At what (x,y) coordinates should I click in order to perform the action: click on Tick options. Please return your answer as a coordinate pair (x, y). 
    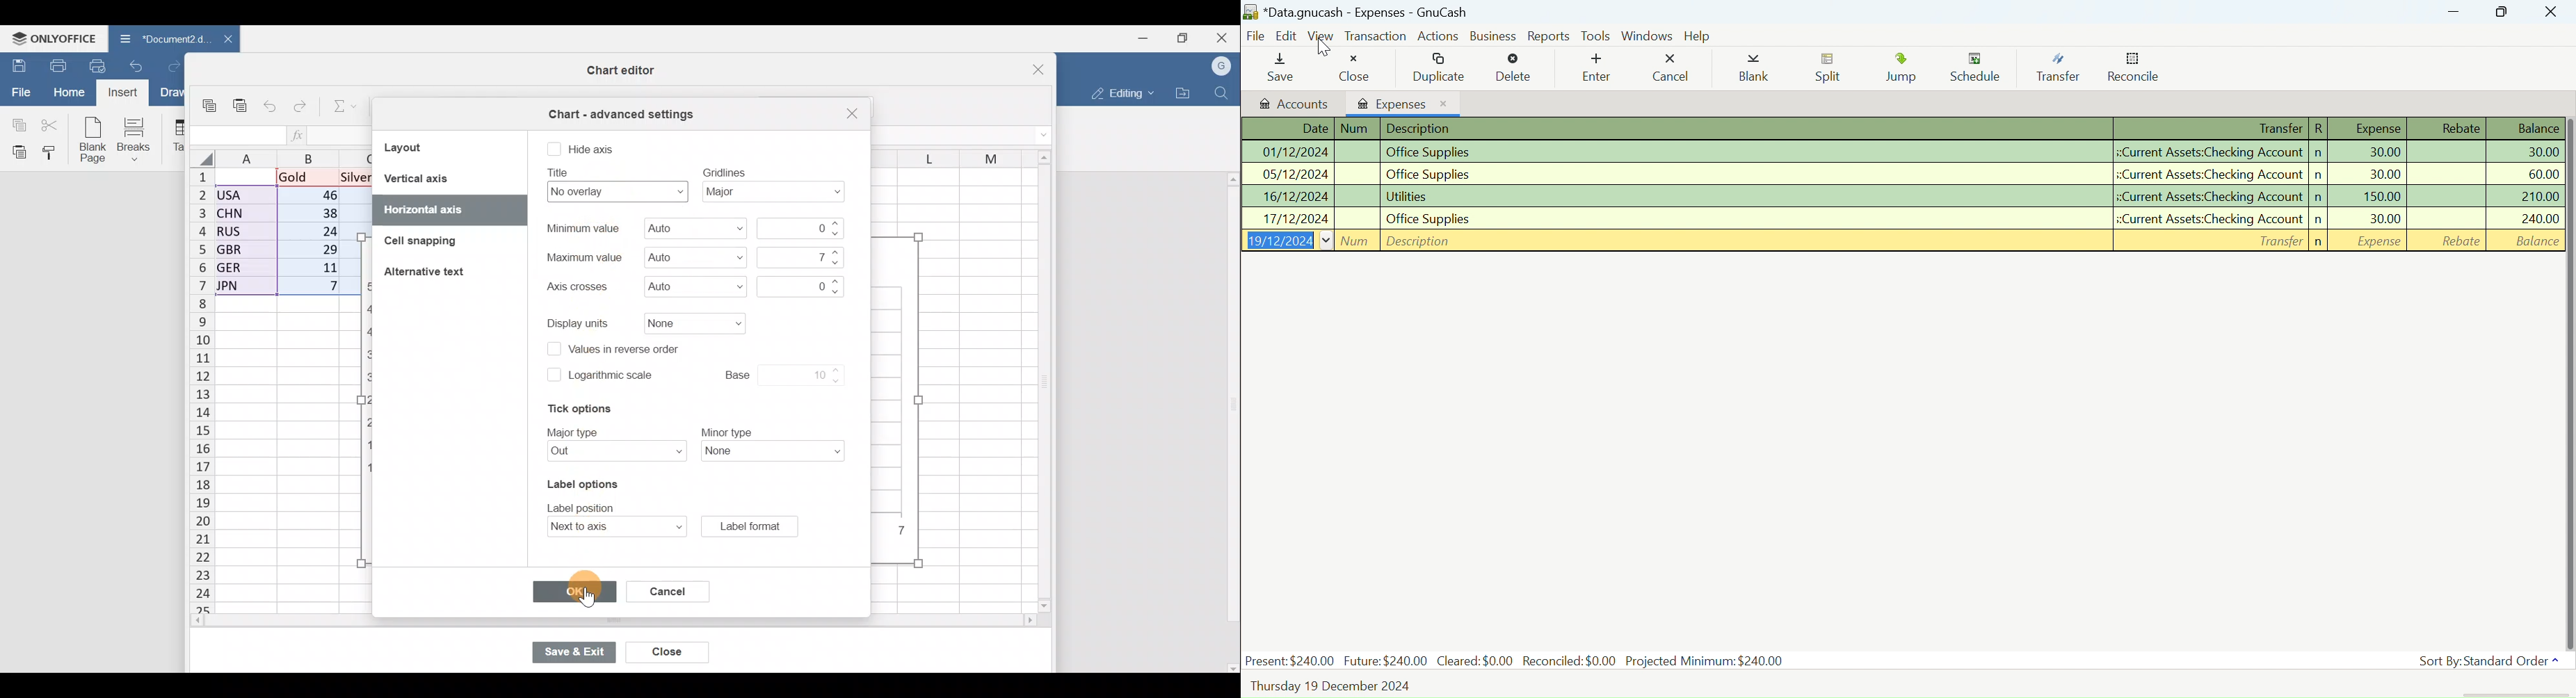
    Looking at the image, I should click on (573, 409).